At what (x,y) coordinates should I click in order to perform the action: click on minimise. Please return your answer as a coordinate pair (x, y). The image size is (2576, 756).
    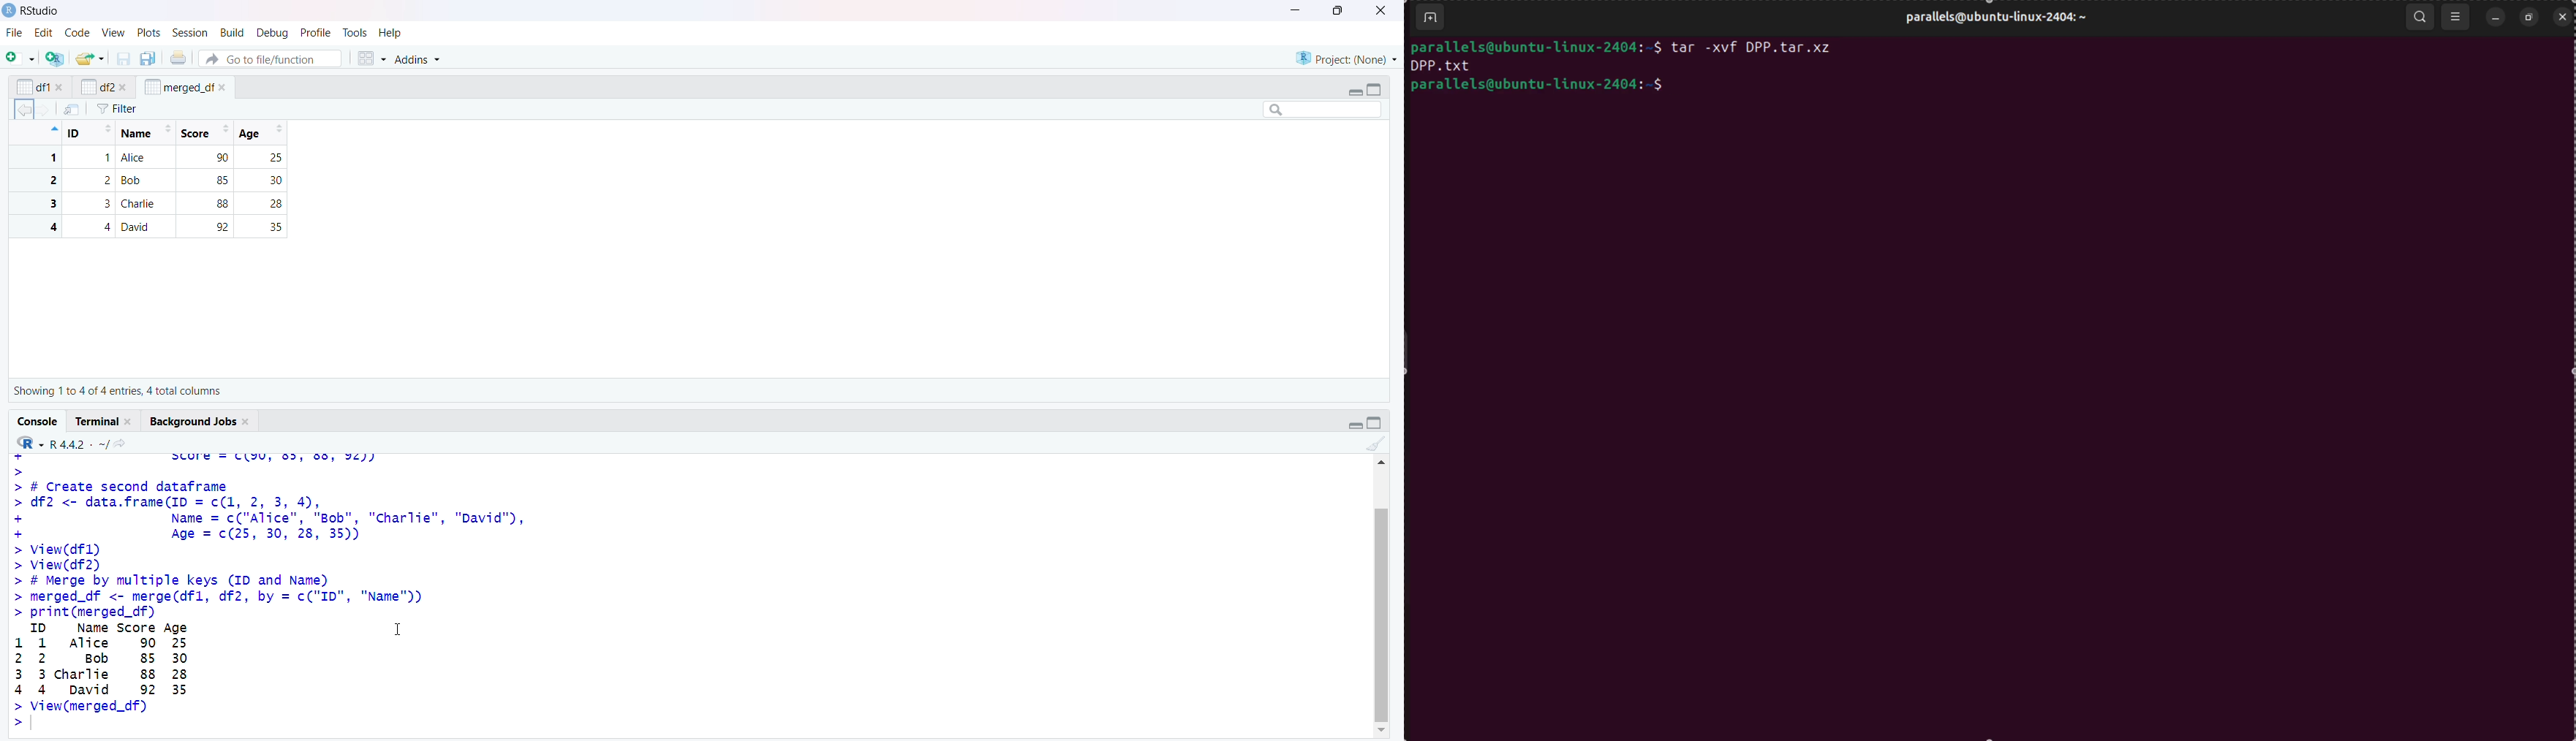
    Looking at the image, I should click on (1296, 10).